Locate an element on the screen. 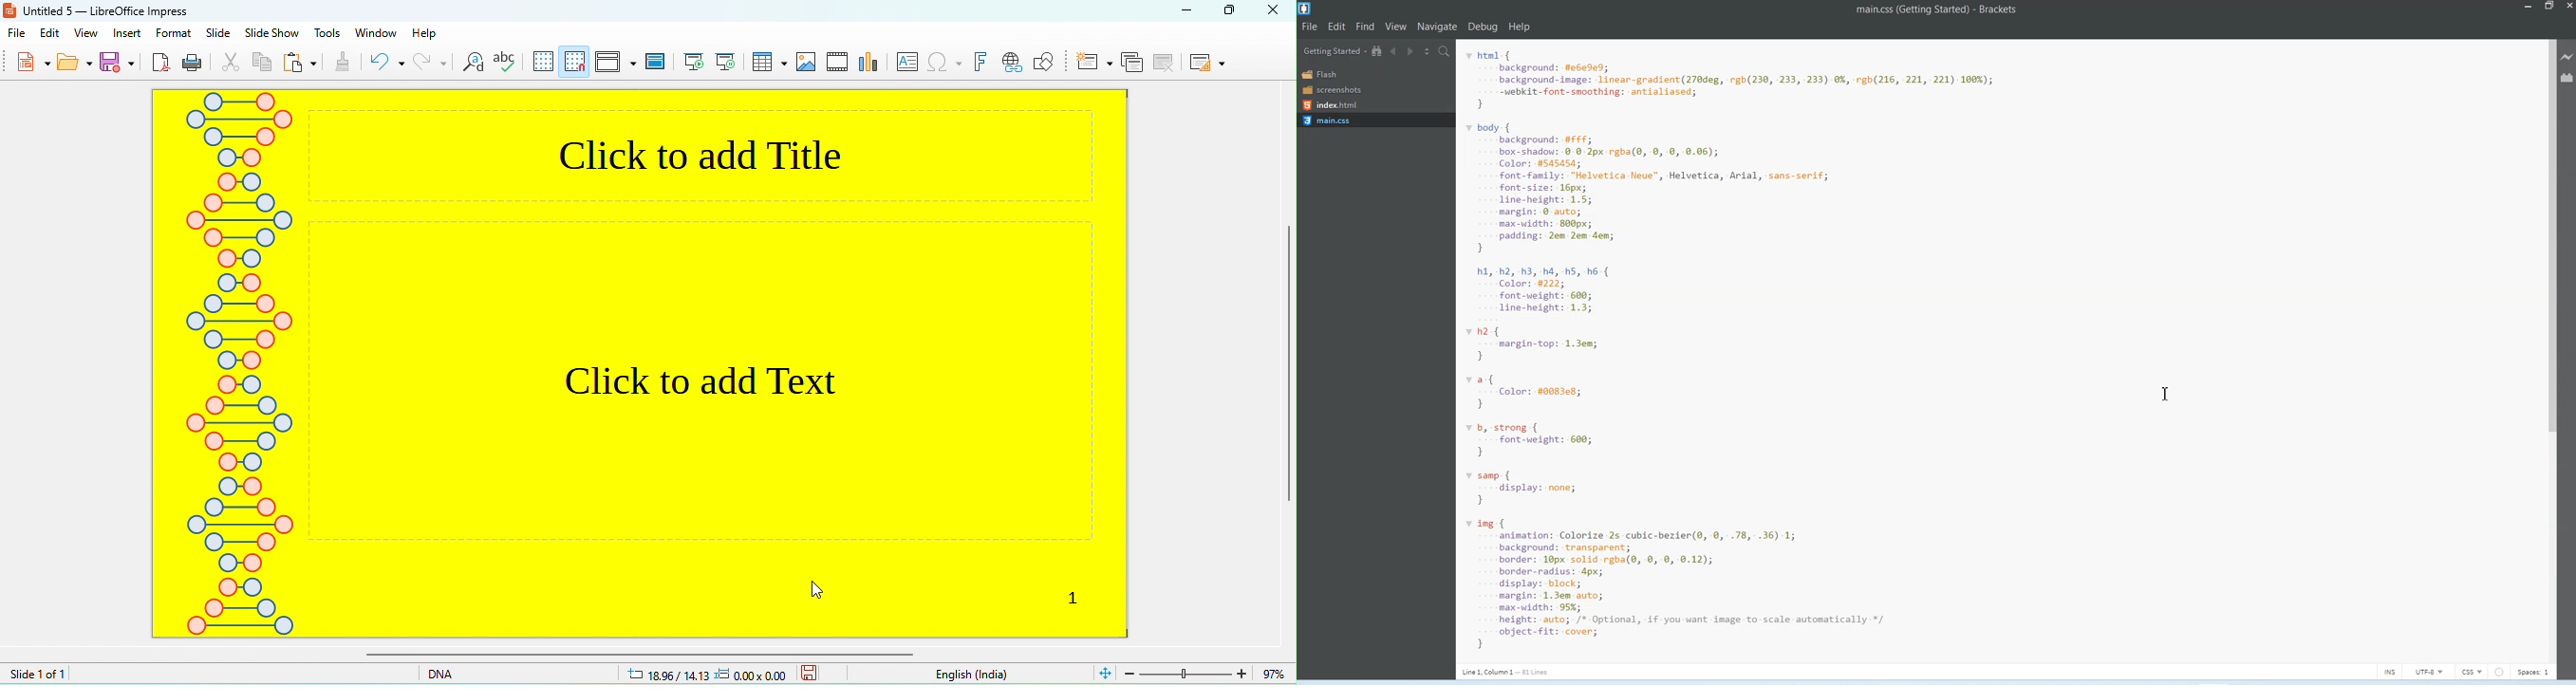 The image size is (2576, 700). minimize is located at coordinates (1186, 9).